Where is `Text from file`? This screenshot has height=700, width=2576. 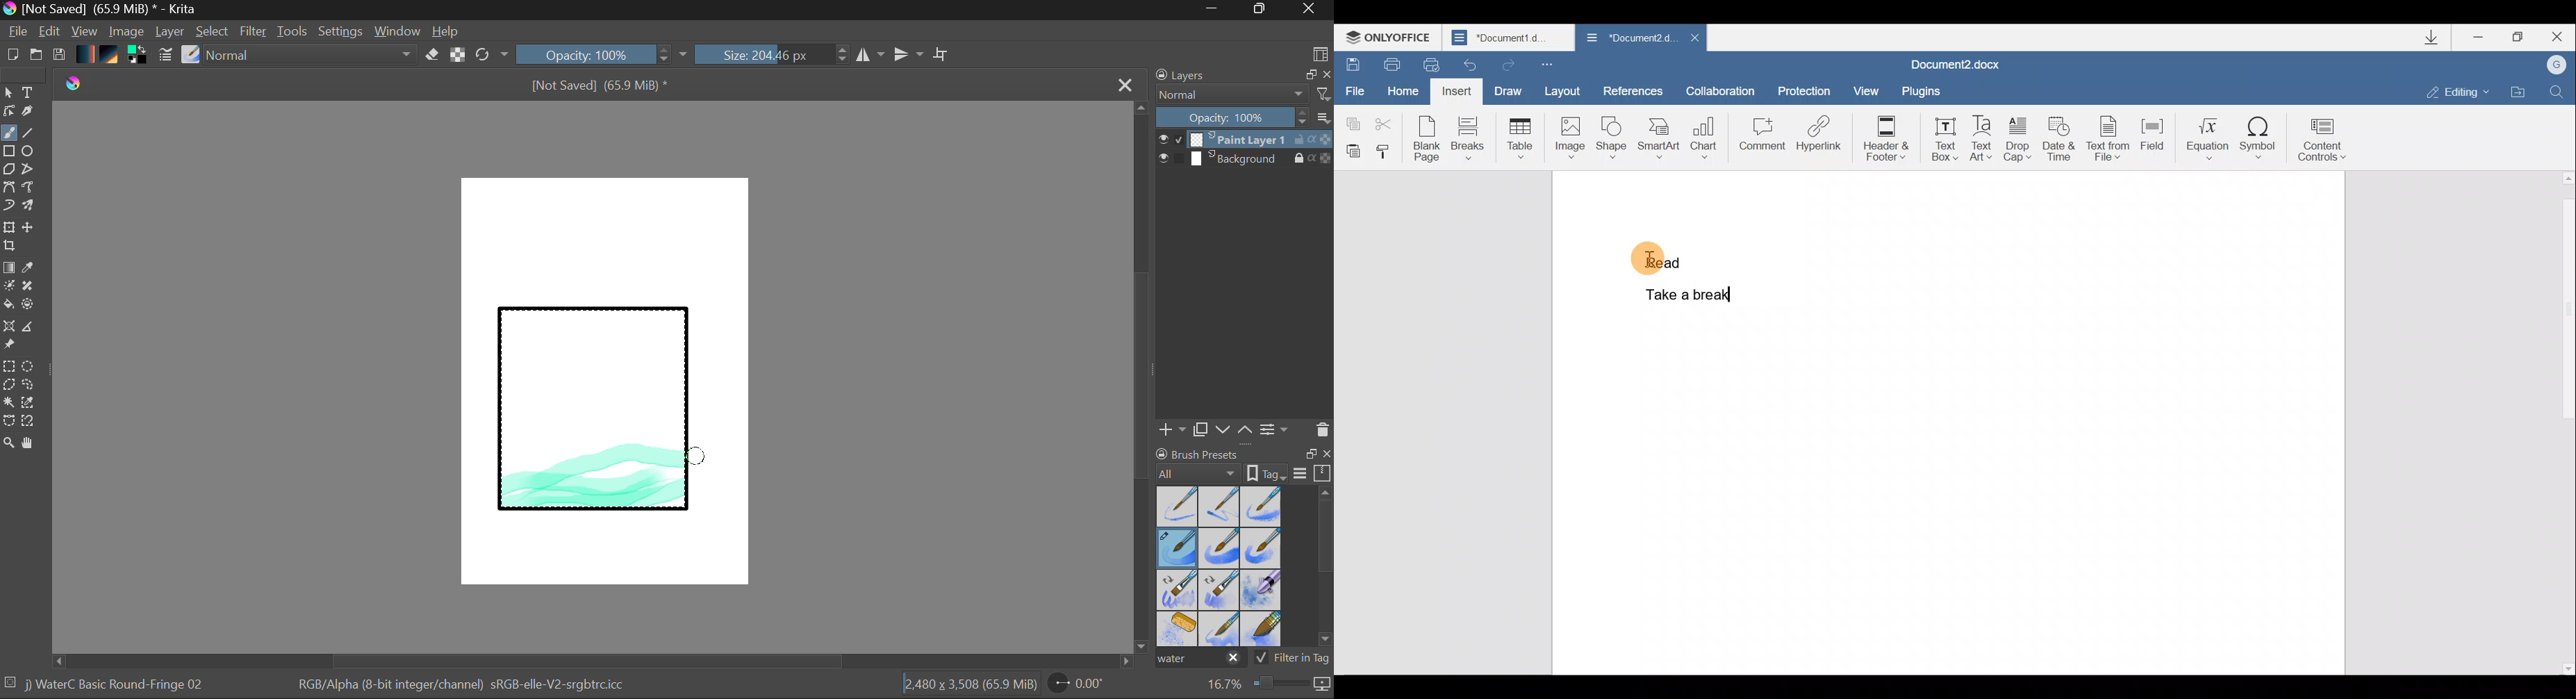 Text from file is located at coordinates (2110, 140).